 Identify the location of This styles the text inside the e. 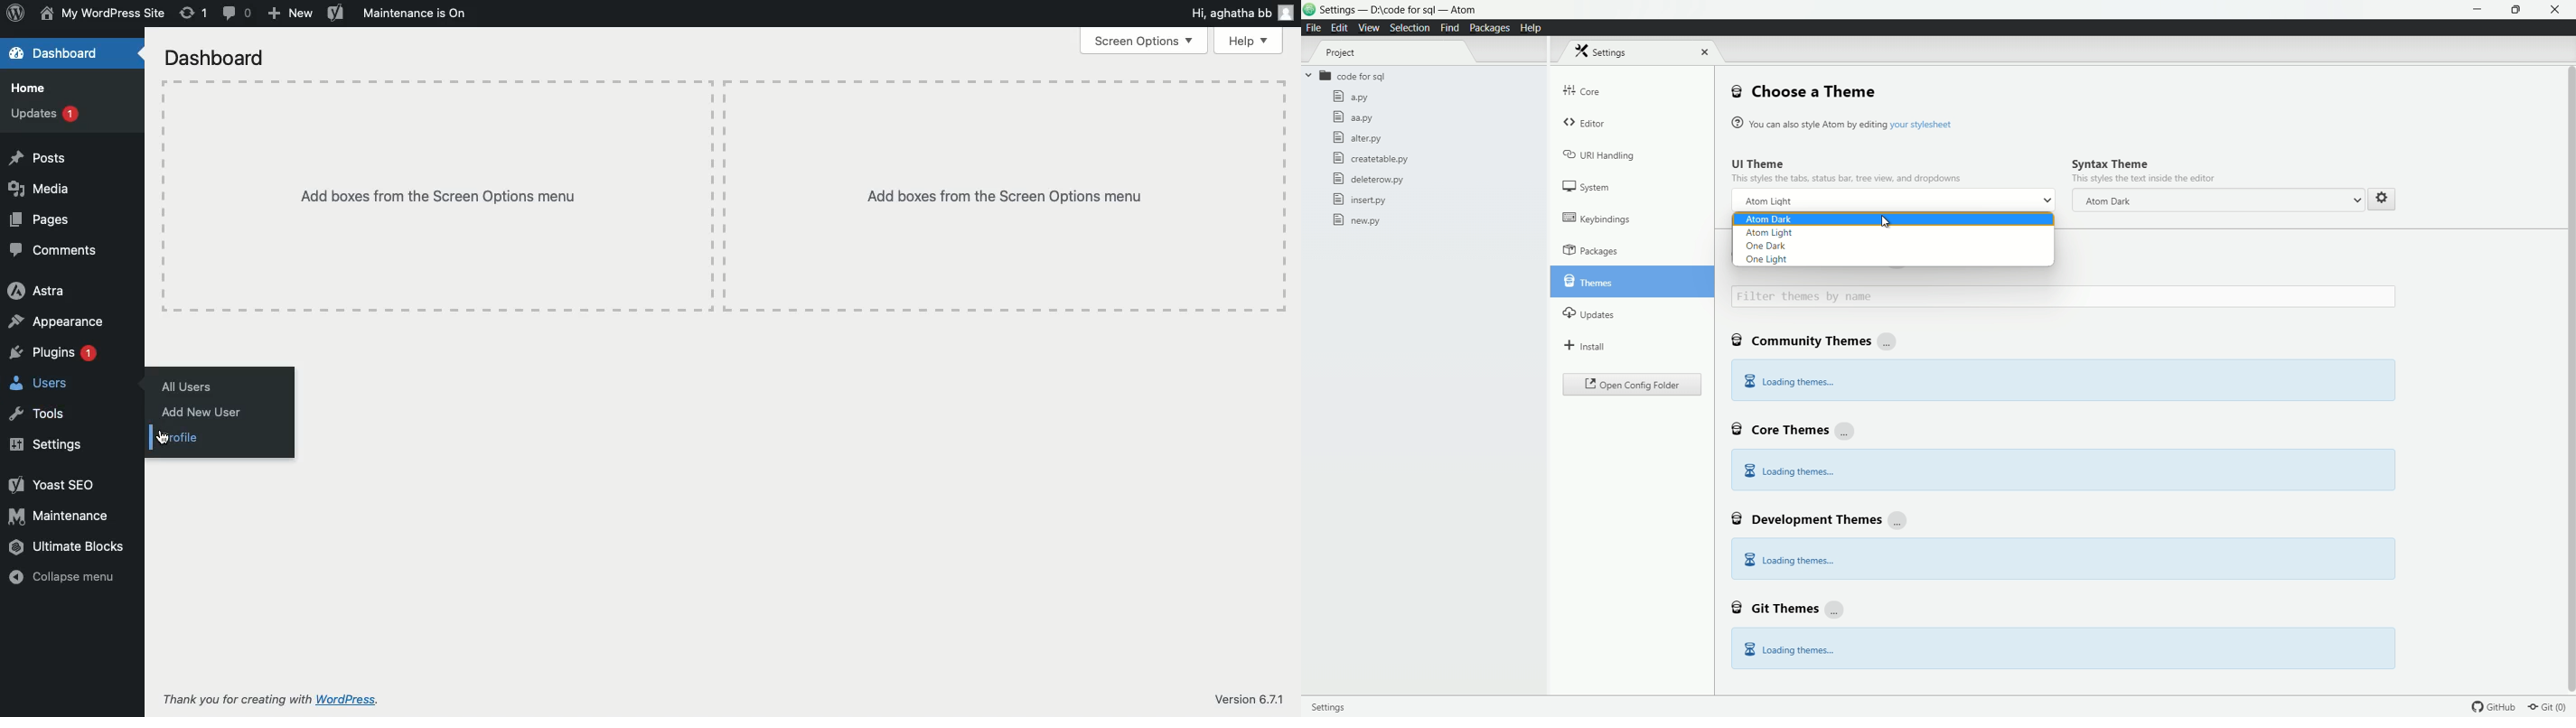
(1846, 177).